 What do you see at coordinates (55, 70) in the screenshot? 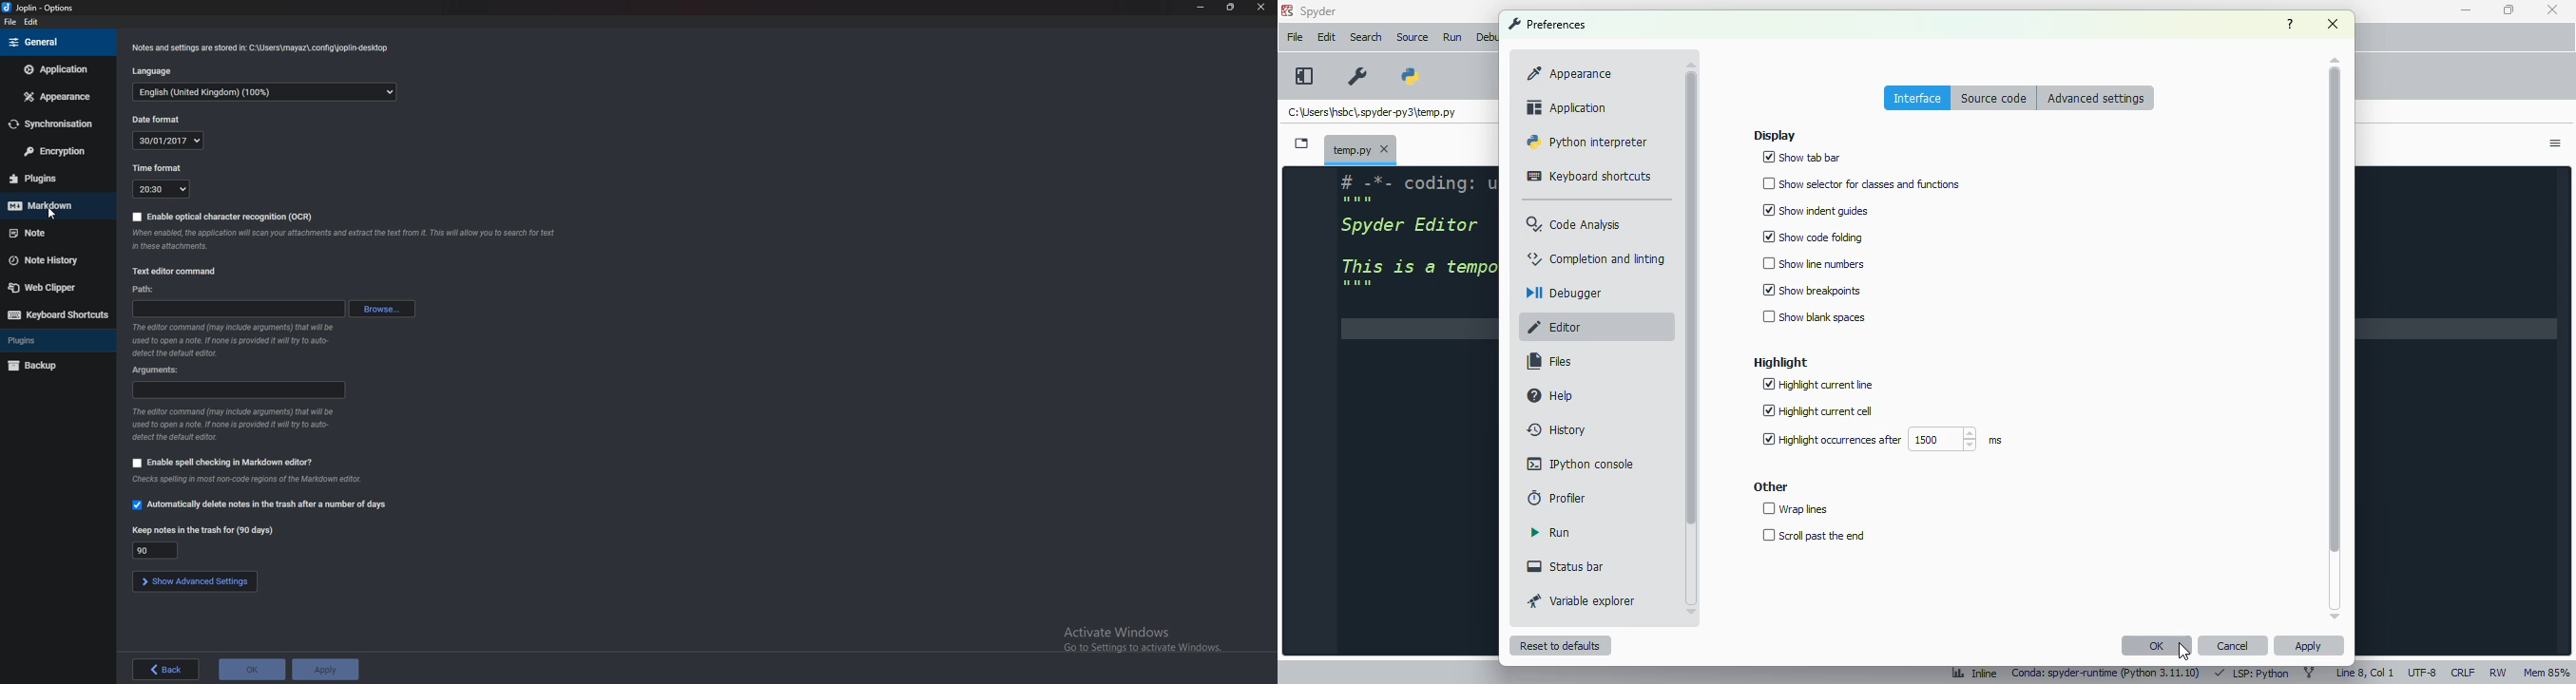
I see `Application` at bounding box center [55, 70].